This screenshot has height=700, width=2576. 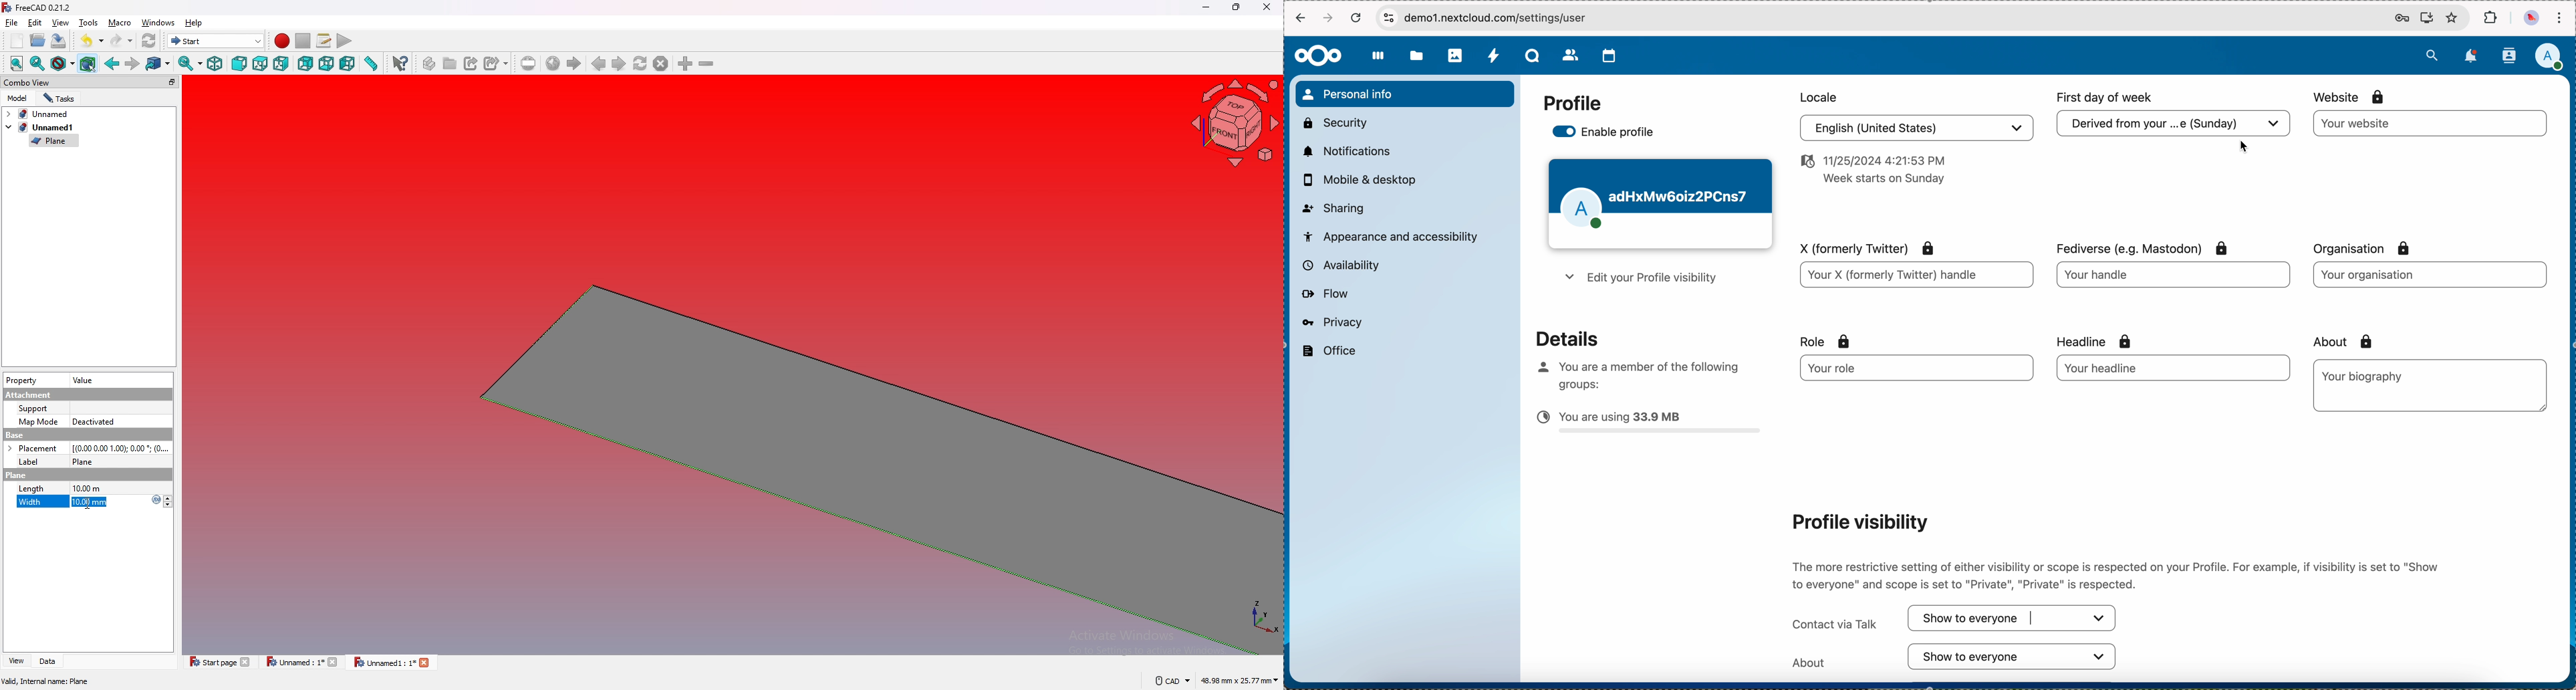 I want to click on isometric, so click(x=215, y=64).